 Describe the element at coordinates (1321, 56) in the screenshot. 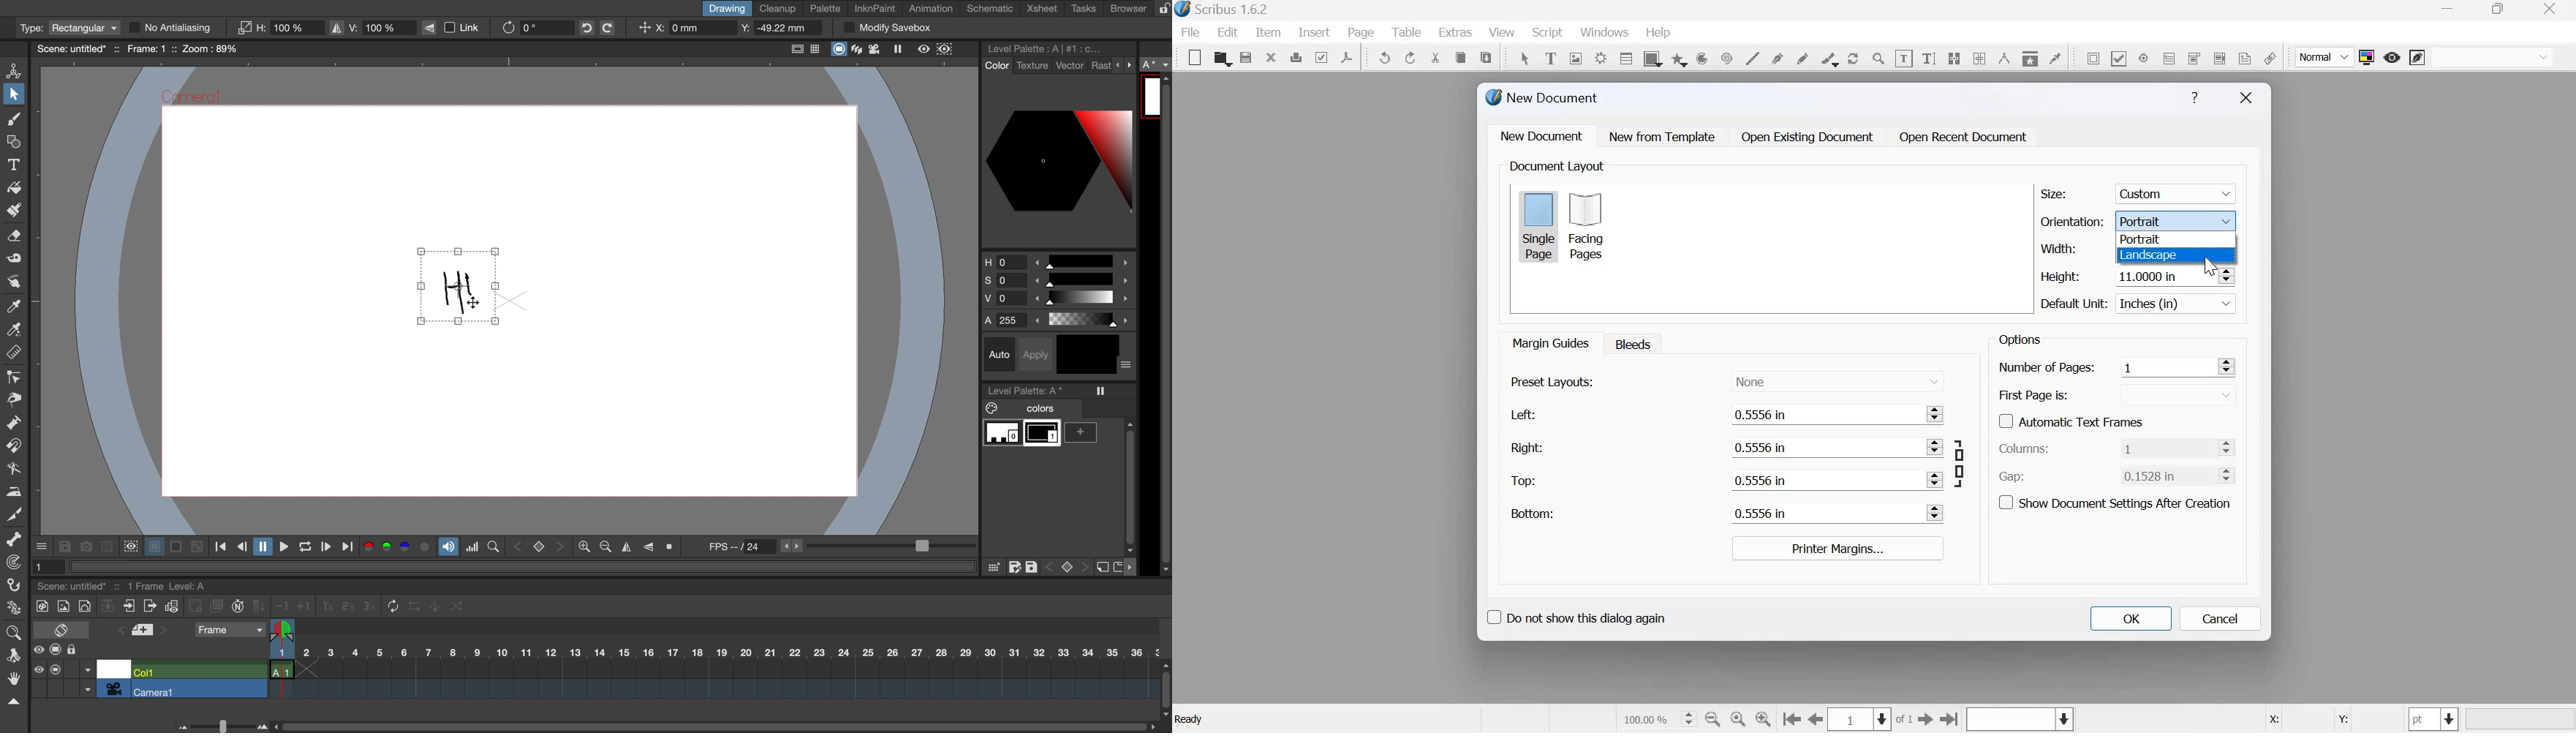

I see `Preflight verifier` at that location.